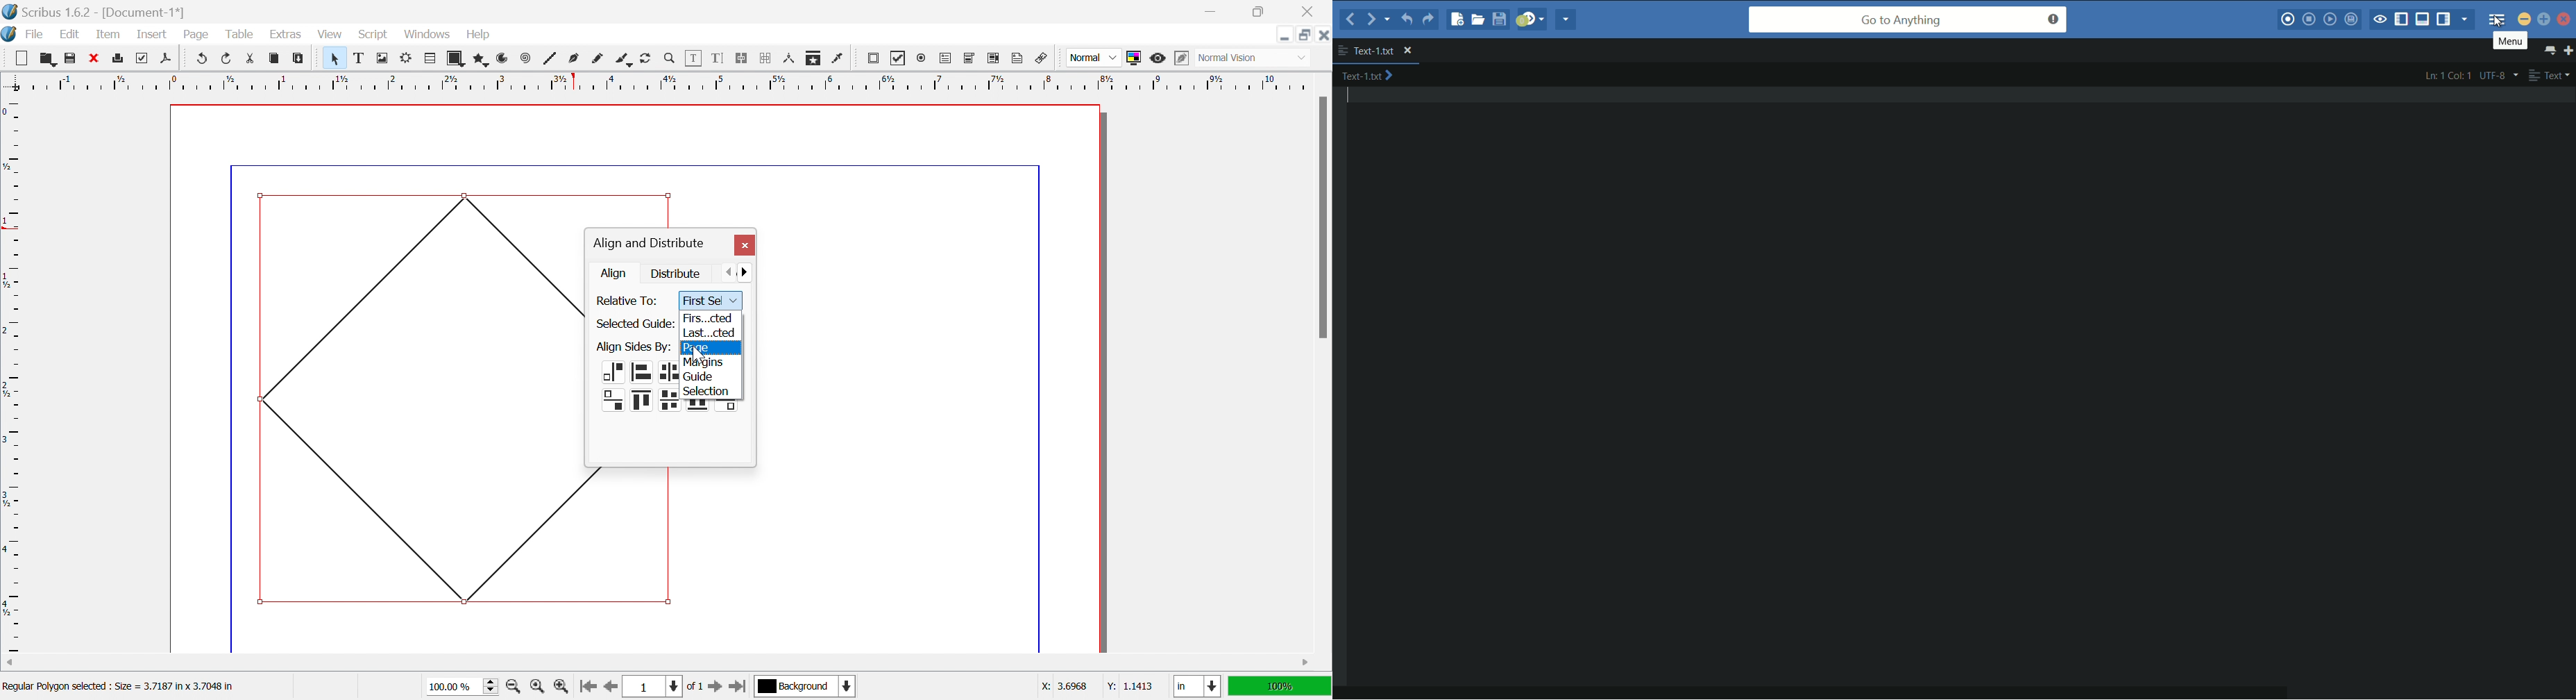  What do you see at coordinates (418, 395) in the screenshot?
I see `Shape` at bounding box center [418, 395].